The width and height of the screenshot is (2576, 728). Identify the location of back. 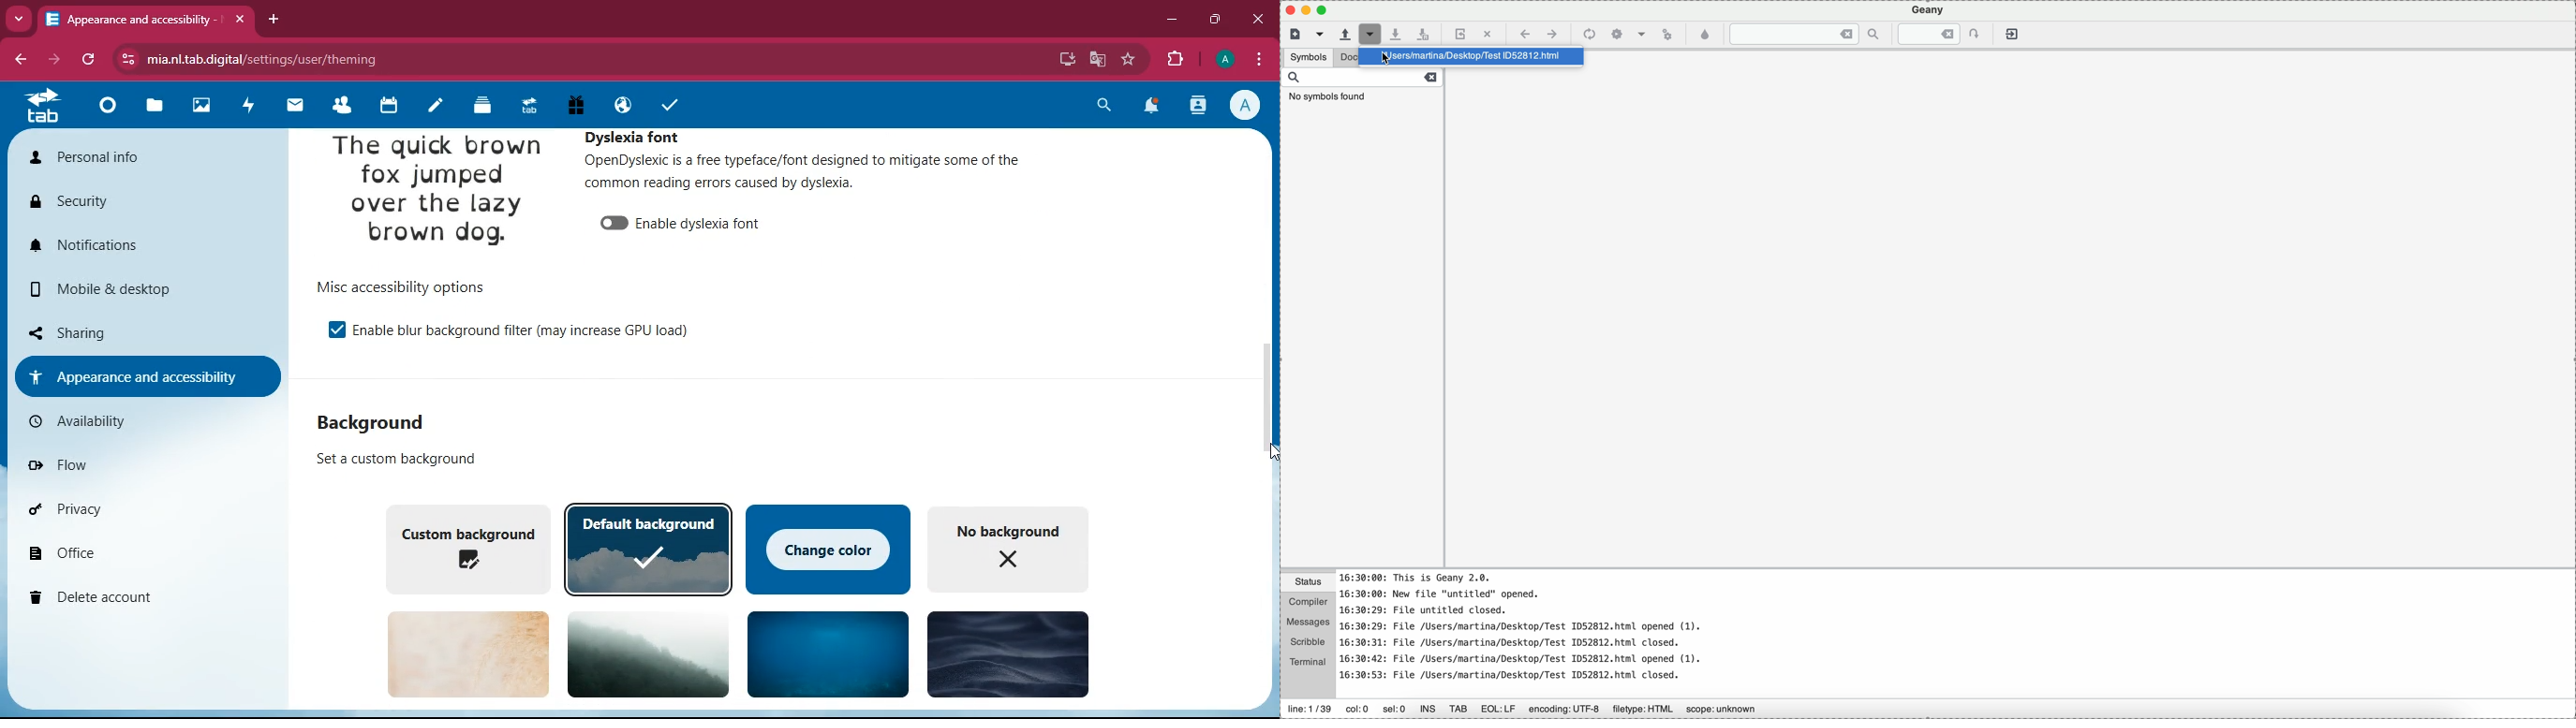
(22, 60).